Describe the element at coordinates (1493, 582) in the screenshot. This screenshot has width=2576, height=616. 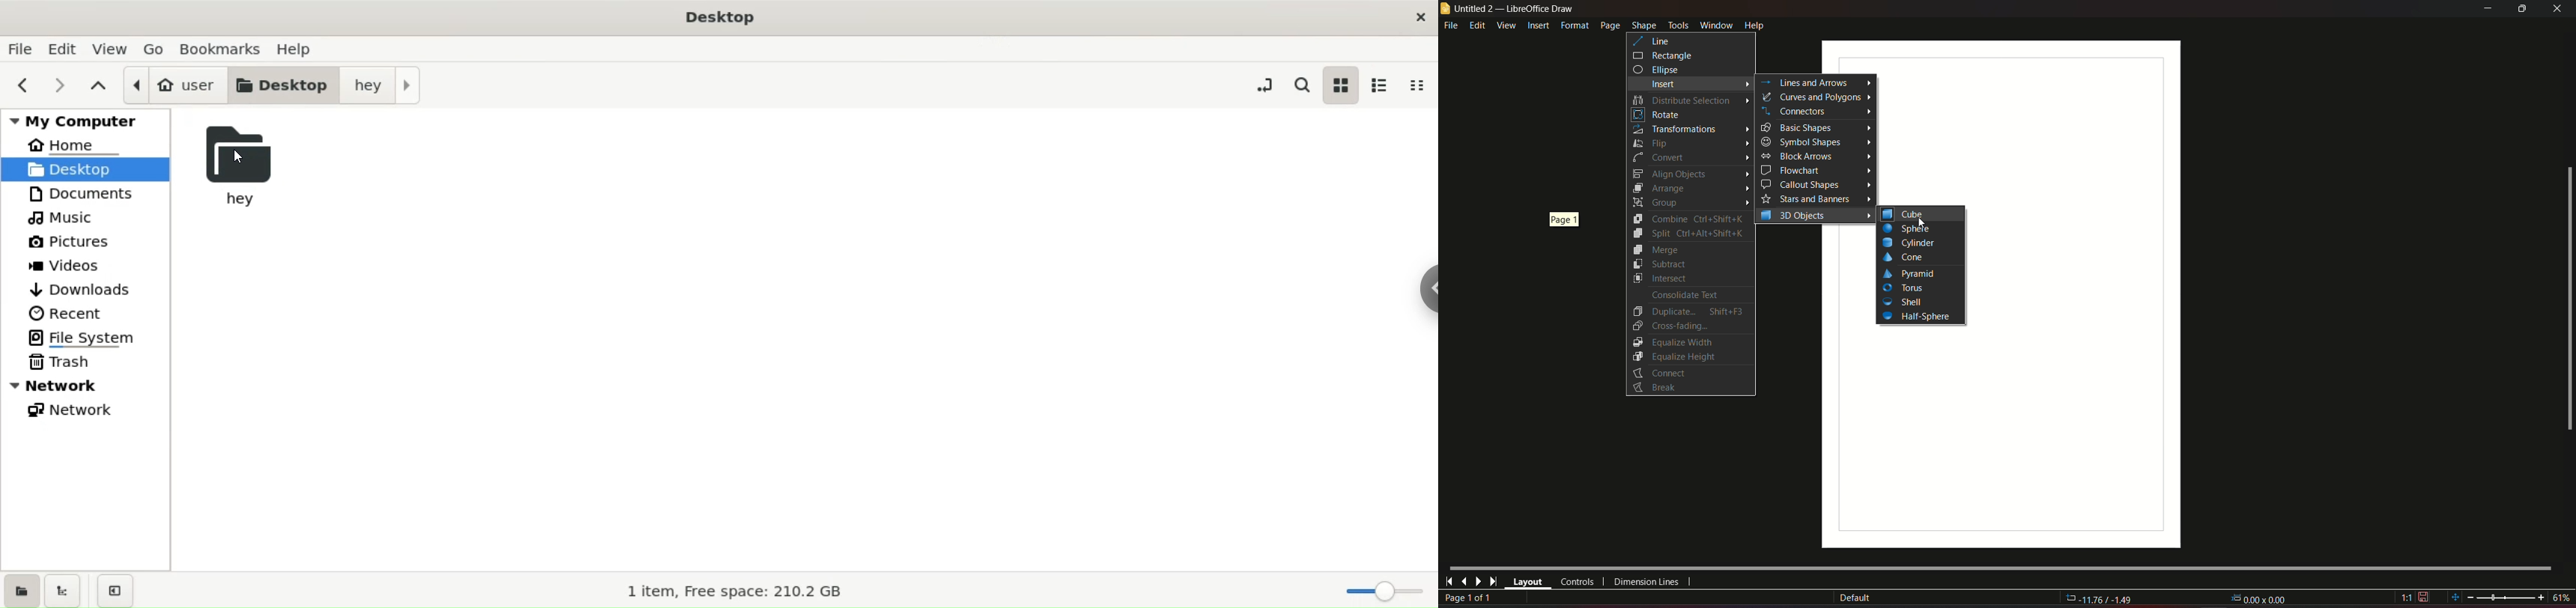
I see `last page` at that location.